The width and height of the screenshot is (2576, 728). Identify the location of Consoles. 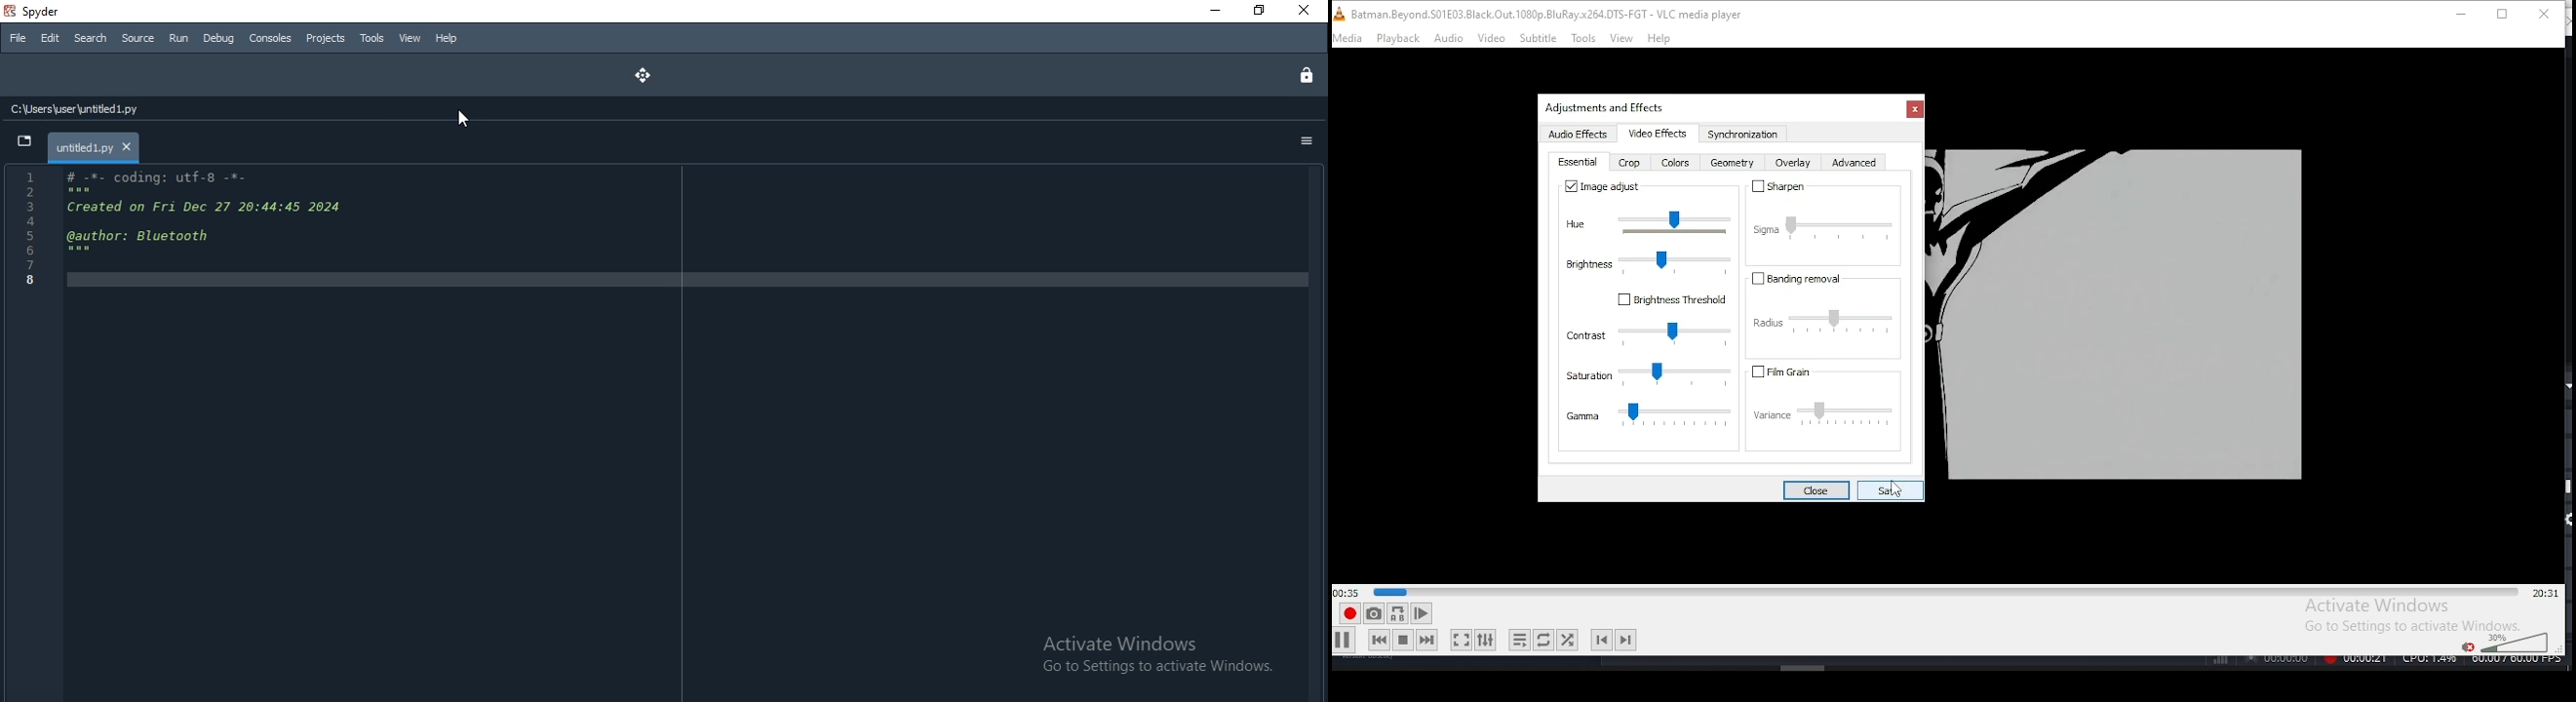
(269, 36).